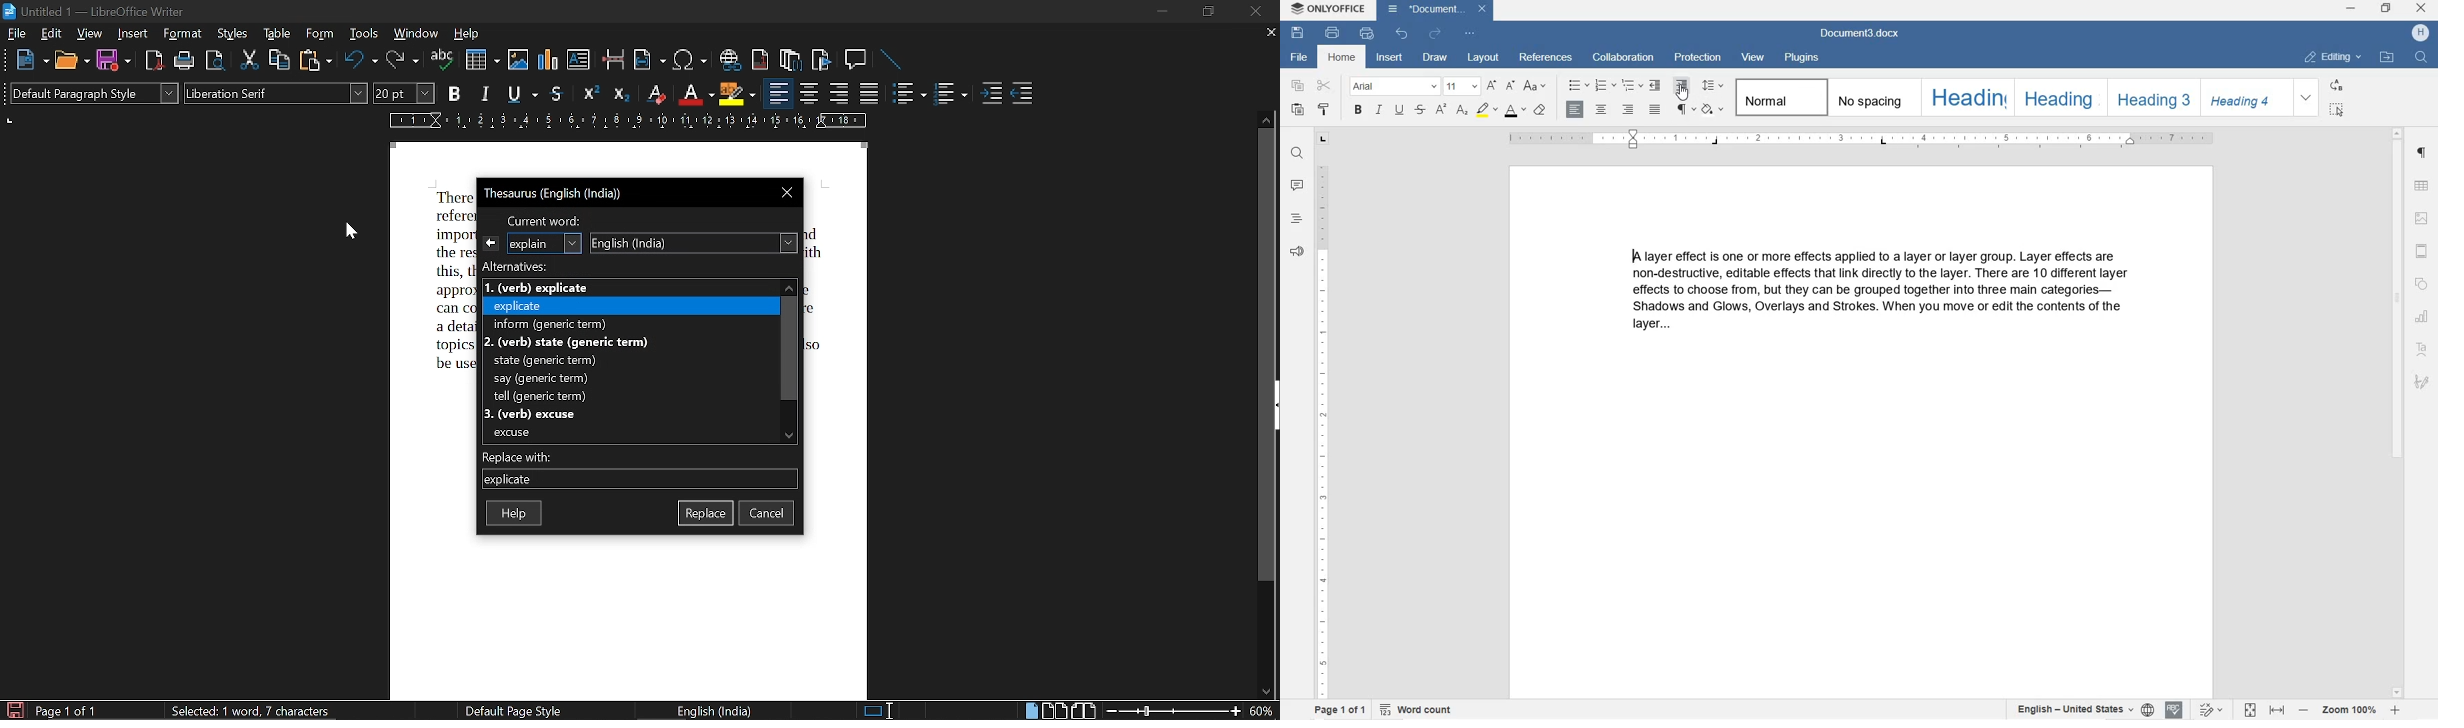  I want to click on RULER, so click(1321, 430).